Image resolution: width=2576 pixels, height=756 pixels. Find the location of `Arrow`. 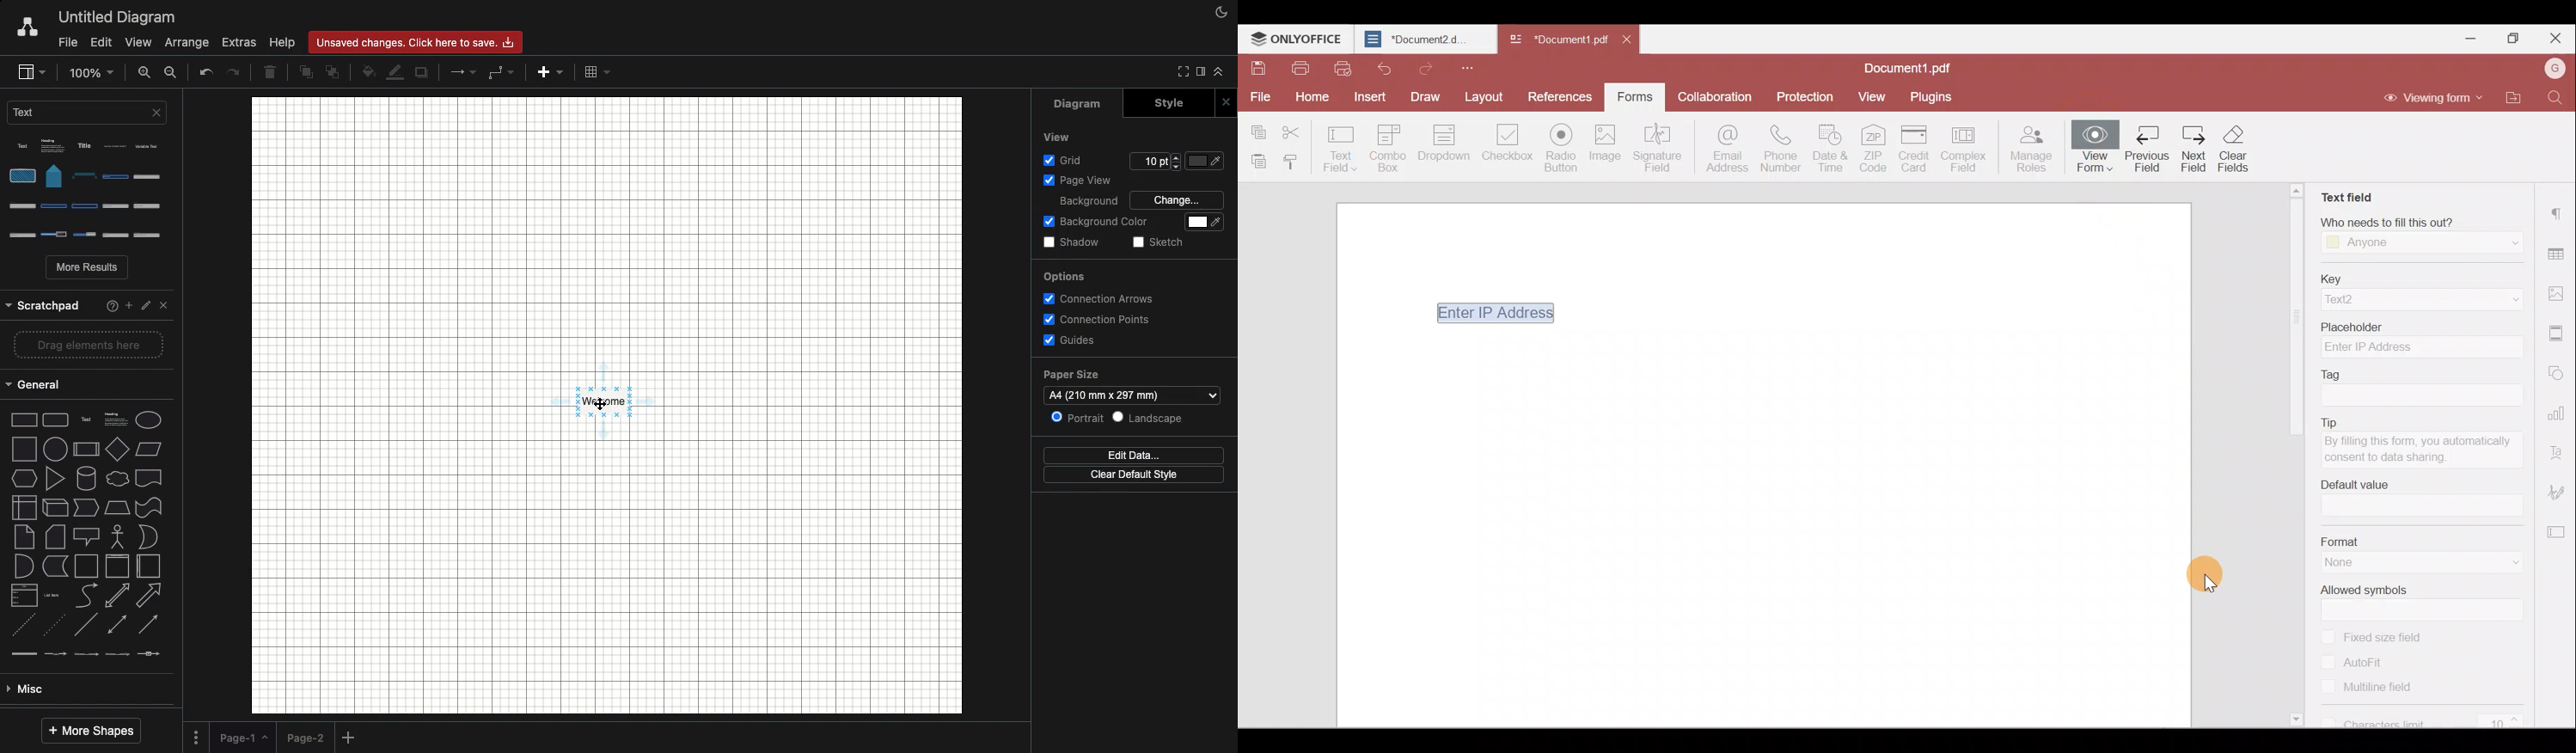

Arrow is located at coordinates (464, 71).